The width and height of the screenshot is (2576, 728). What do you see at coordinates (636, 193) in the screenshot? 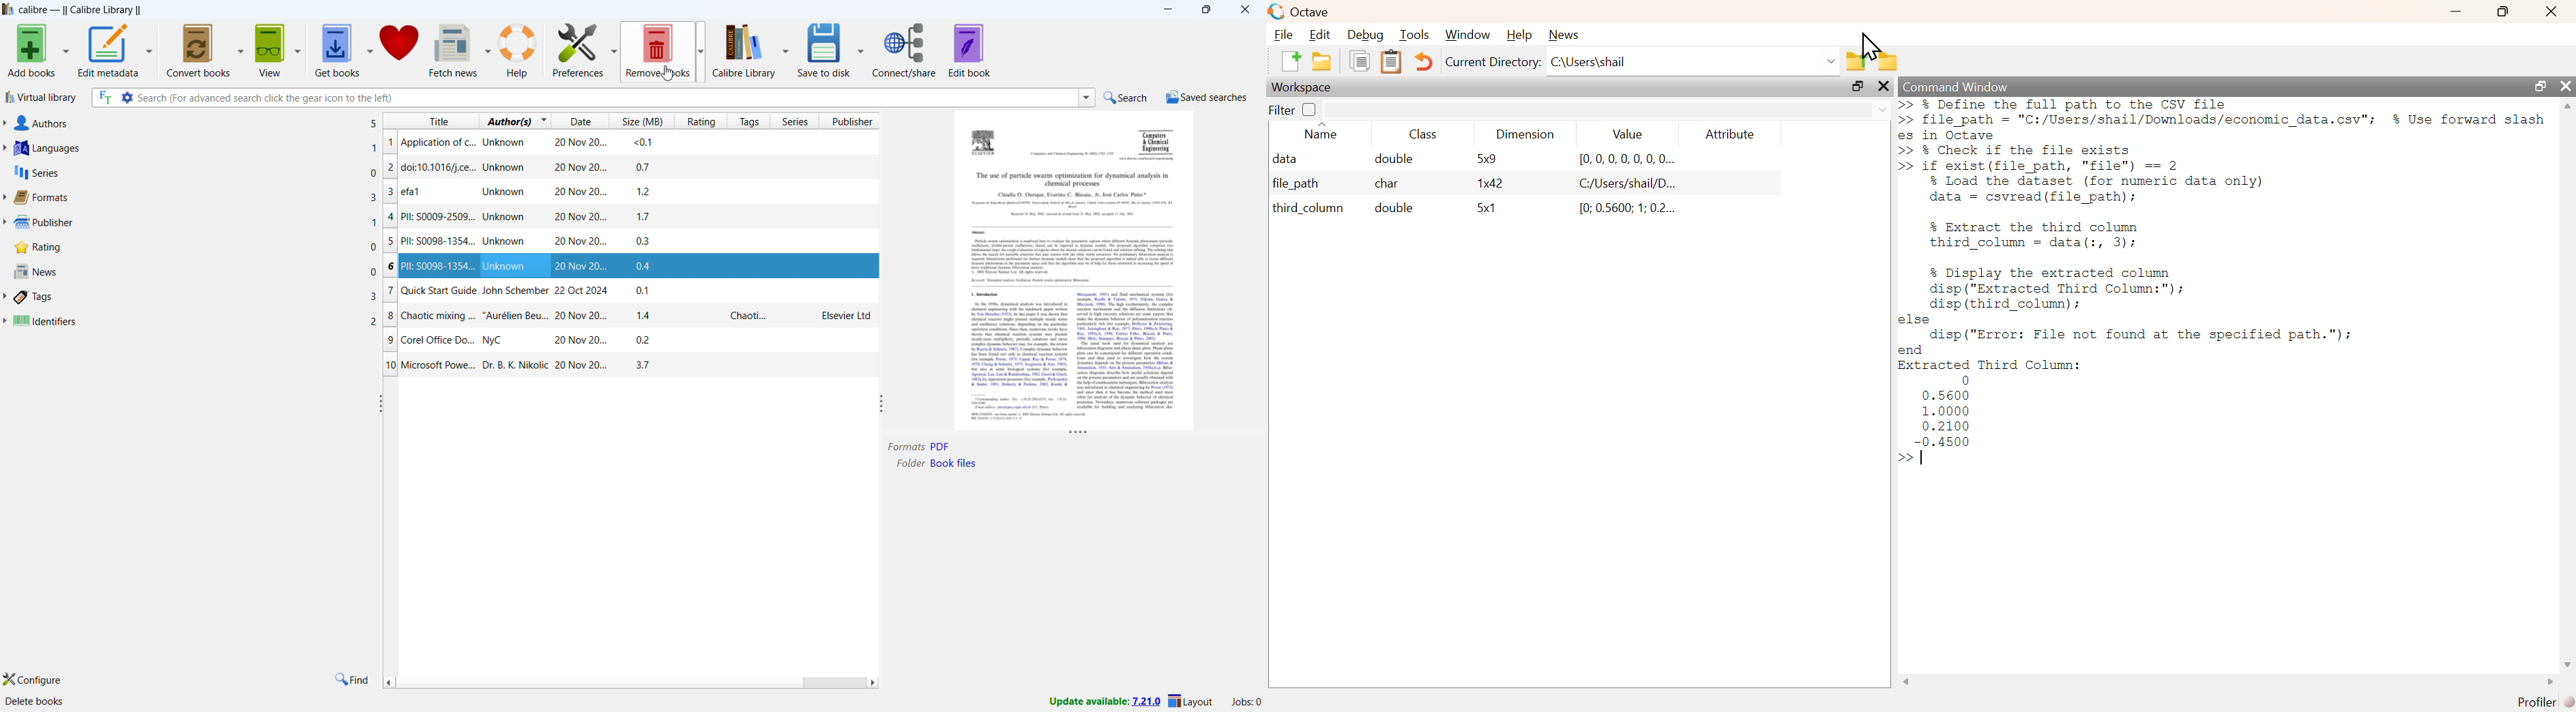
I see `efa1` at bounding box center [636, 193].